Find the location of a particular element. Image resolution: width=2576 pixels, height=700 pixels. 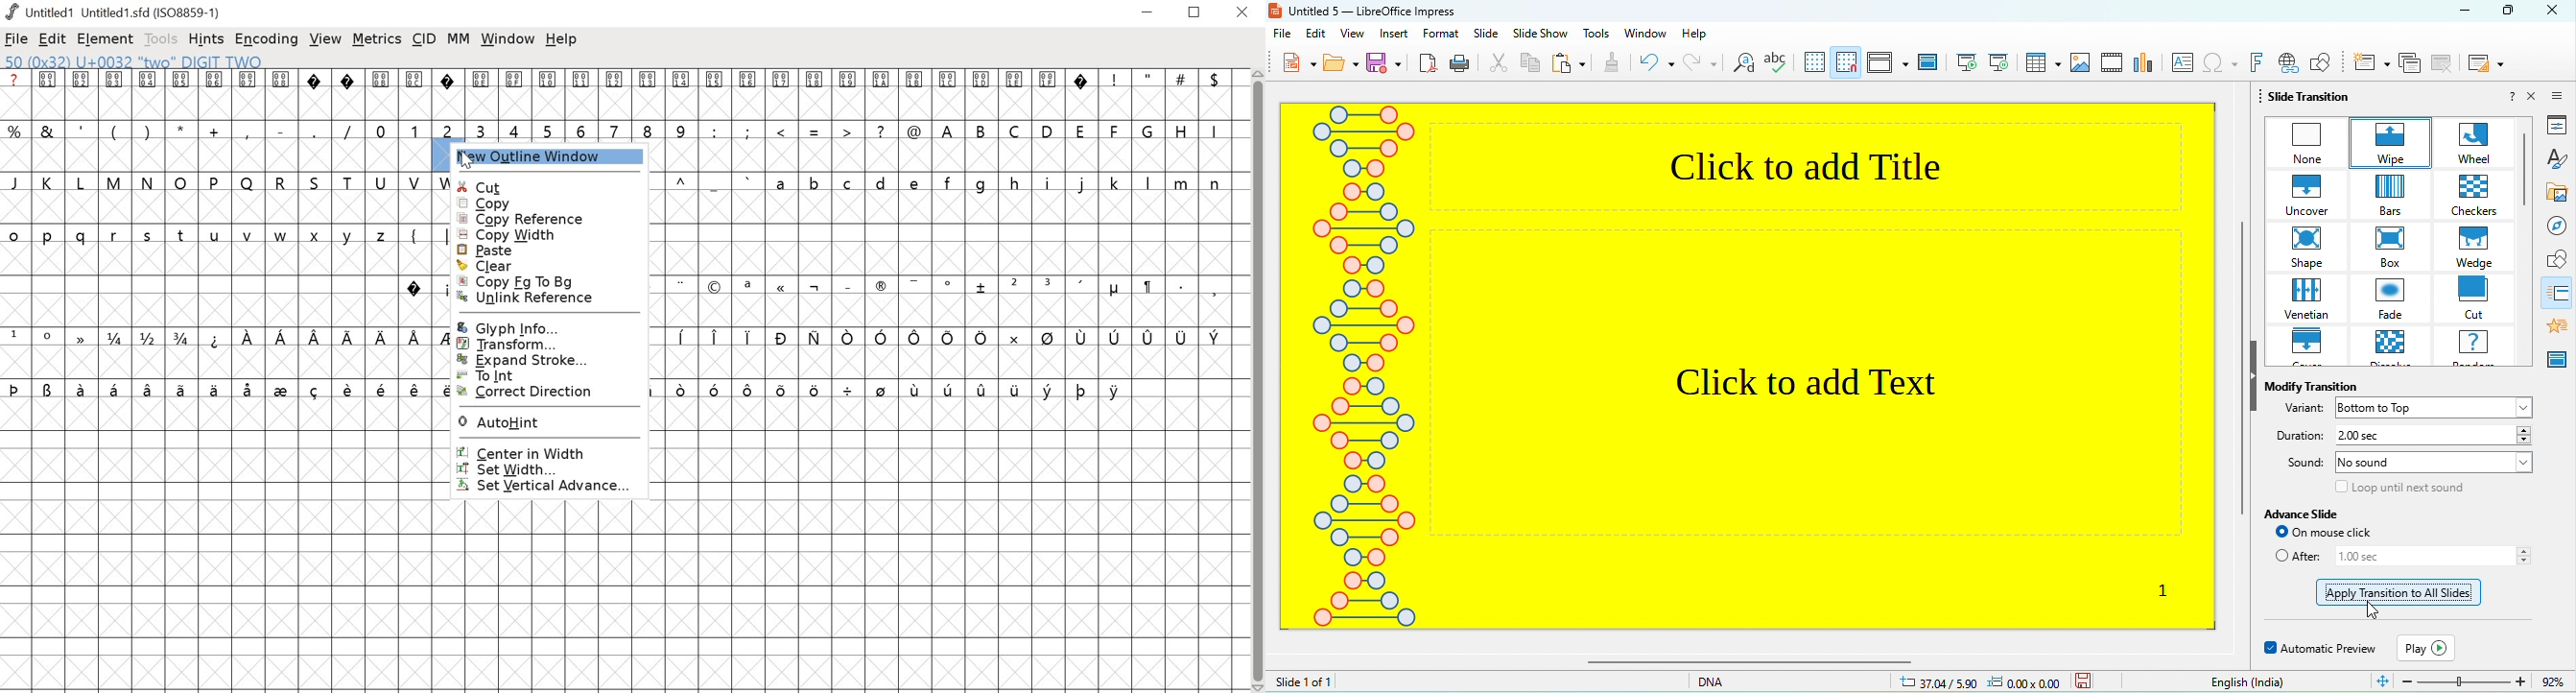

minimize is located at coordinates (1148, 14).